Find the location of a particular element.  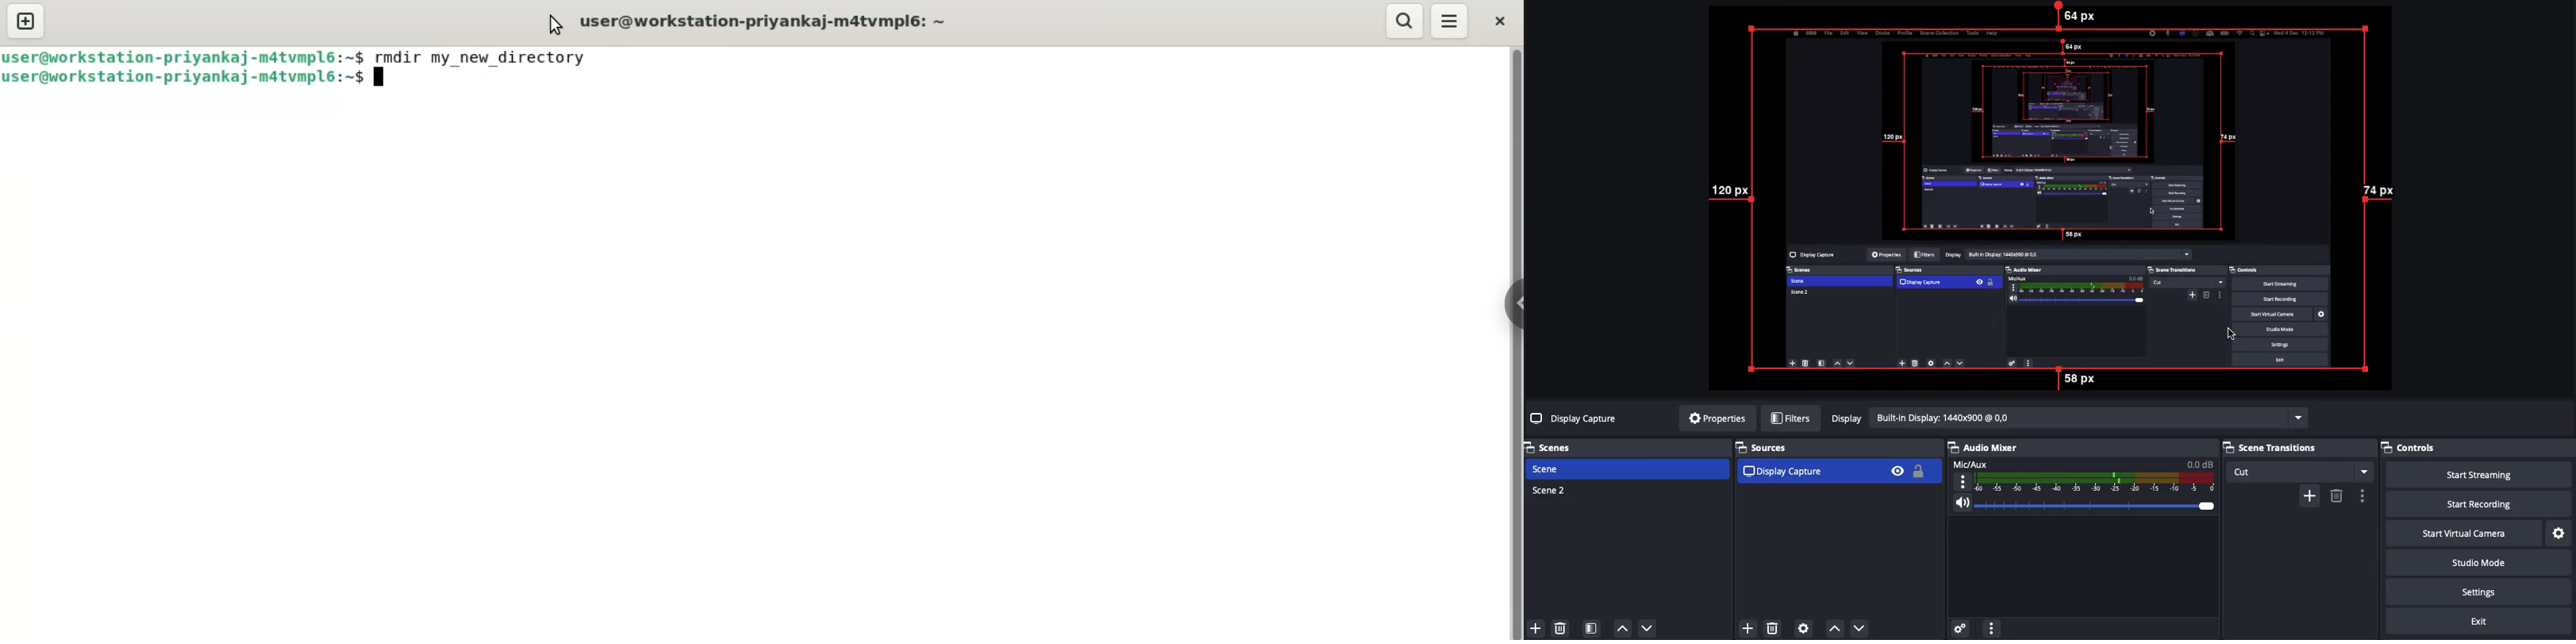

Start streaming is located at coordinates (2490, 475).